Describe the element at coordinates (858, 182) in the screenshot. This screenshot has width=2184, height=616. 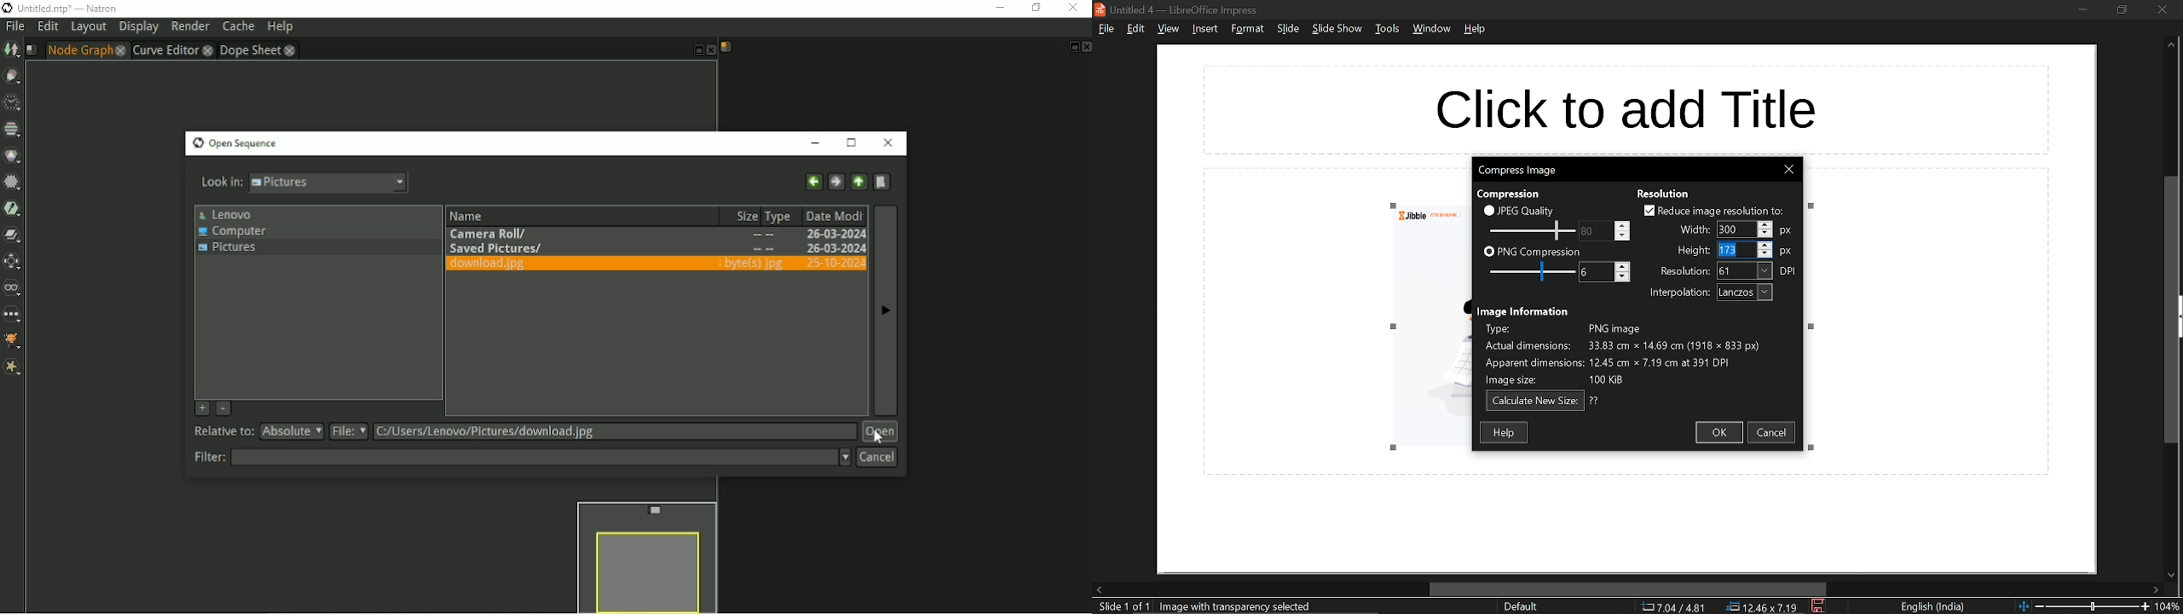
I see `Go to parent directory` at that location.